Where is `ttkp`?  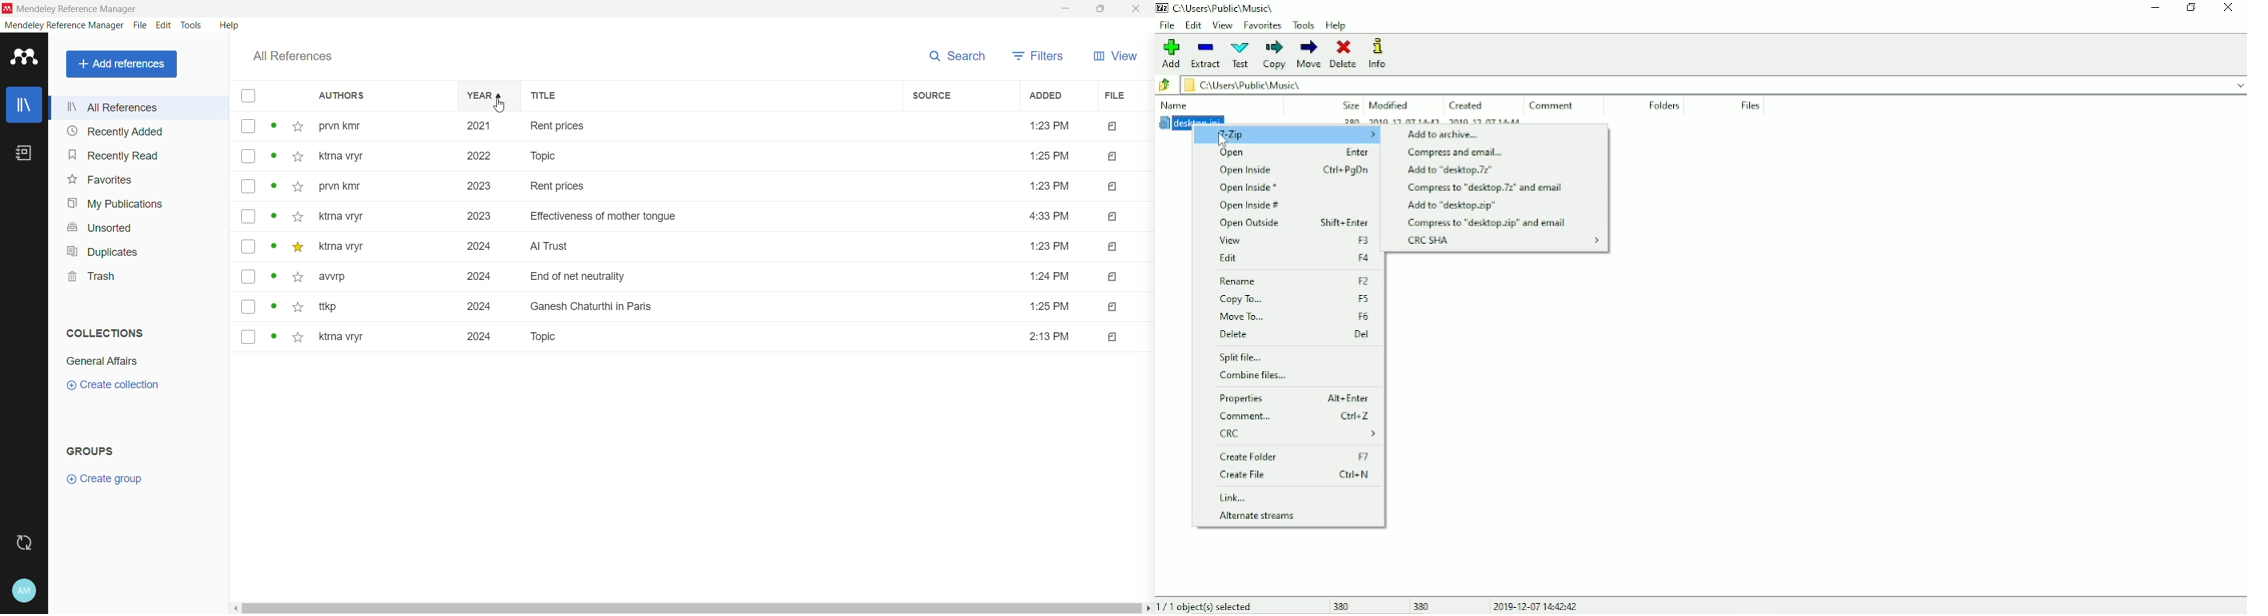
ttkp is located at coordinates (332, 306).